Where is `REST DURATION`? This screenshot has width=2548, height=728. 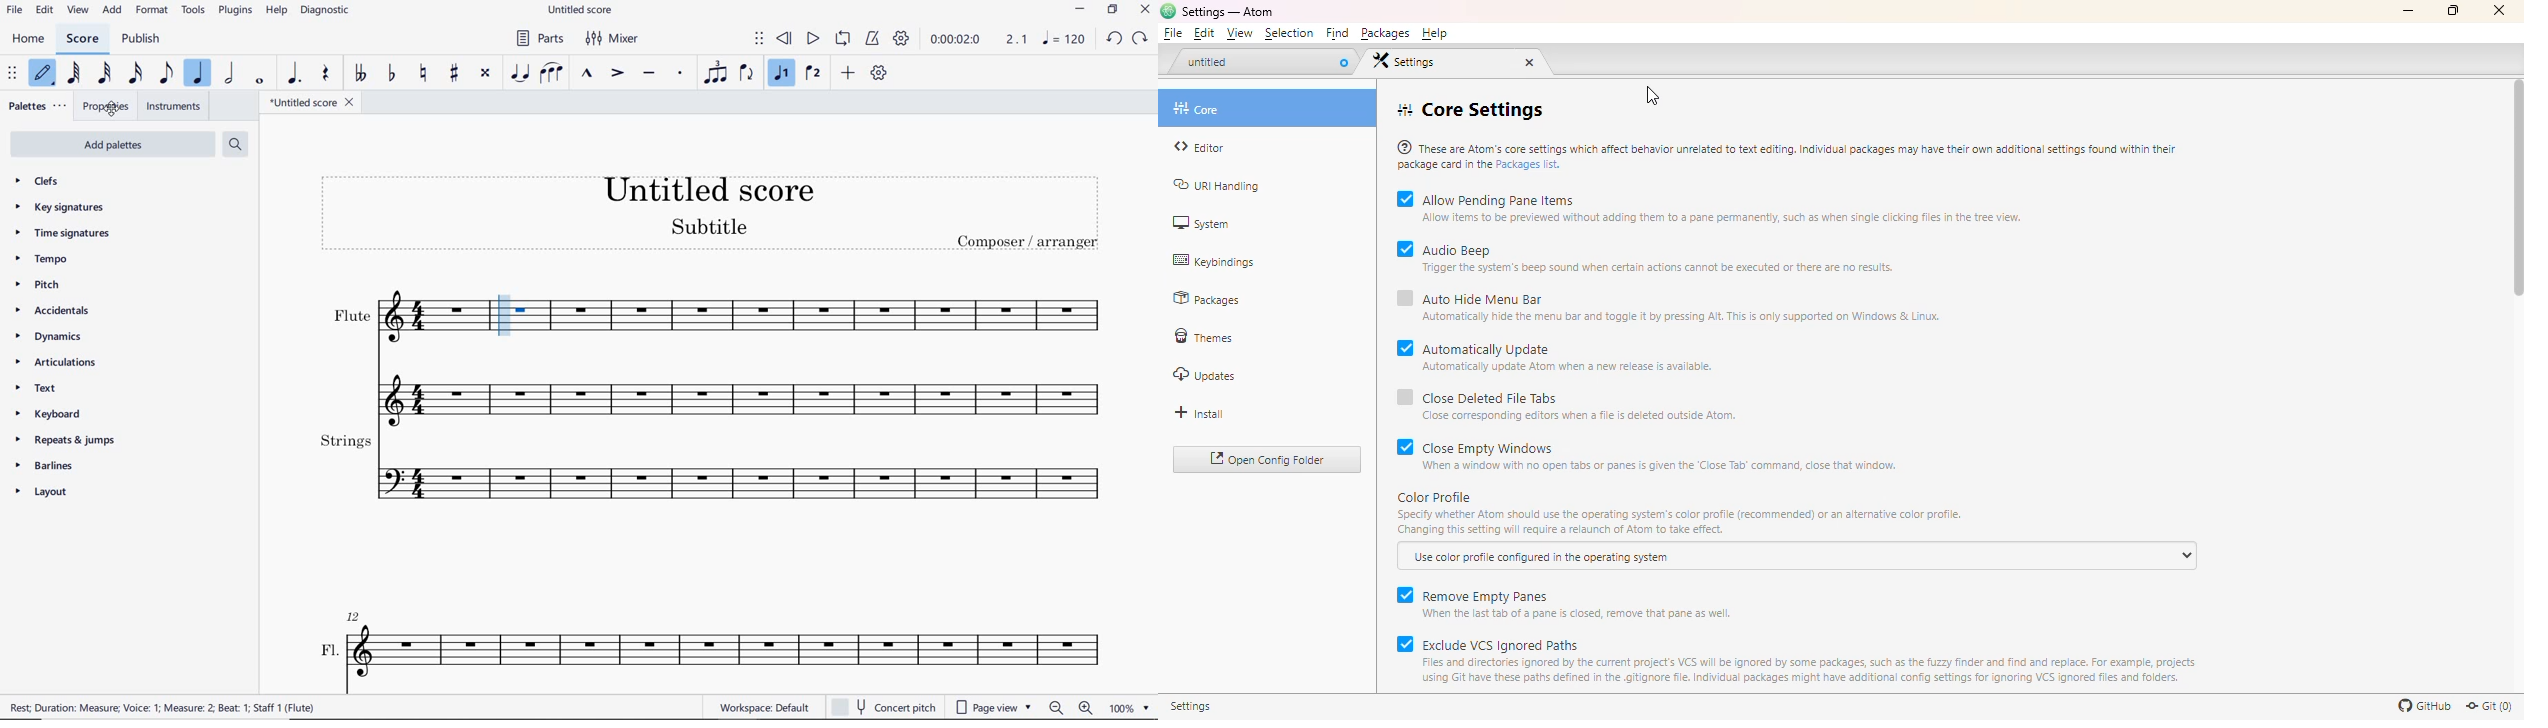 REST DURATION is located at coordinates (174, 707).